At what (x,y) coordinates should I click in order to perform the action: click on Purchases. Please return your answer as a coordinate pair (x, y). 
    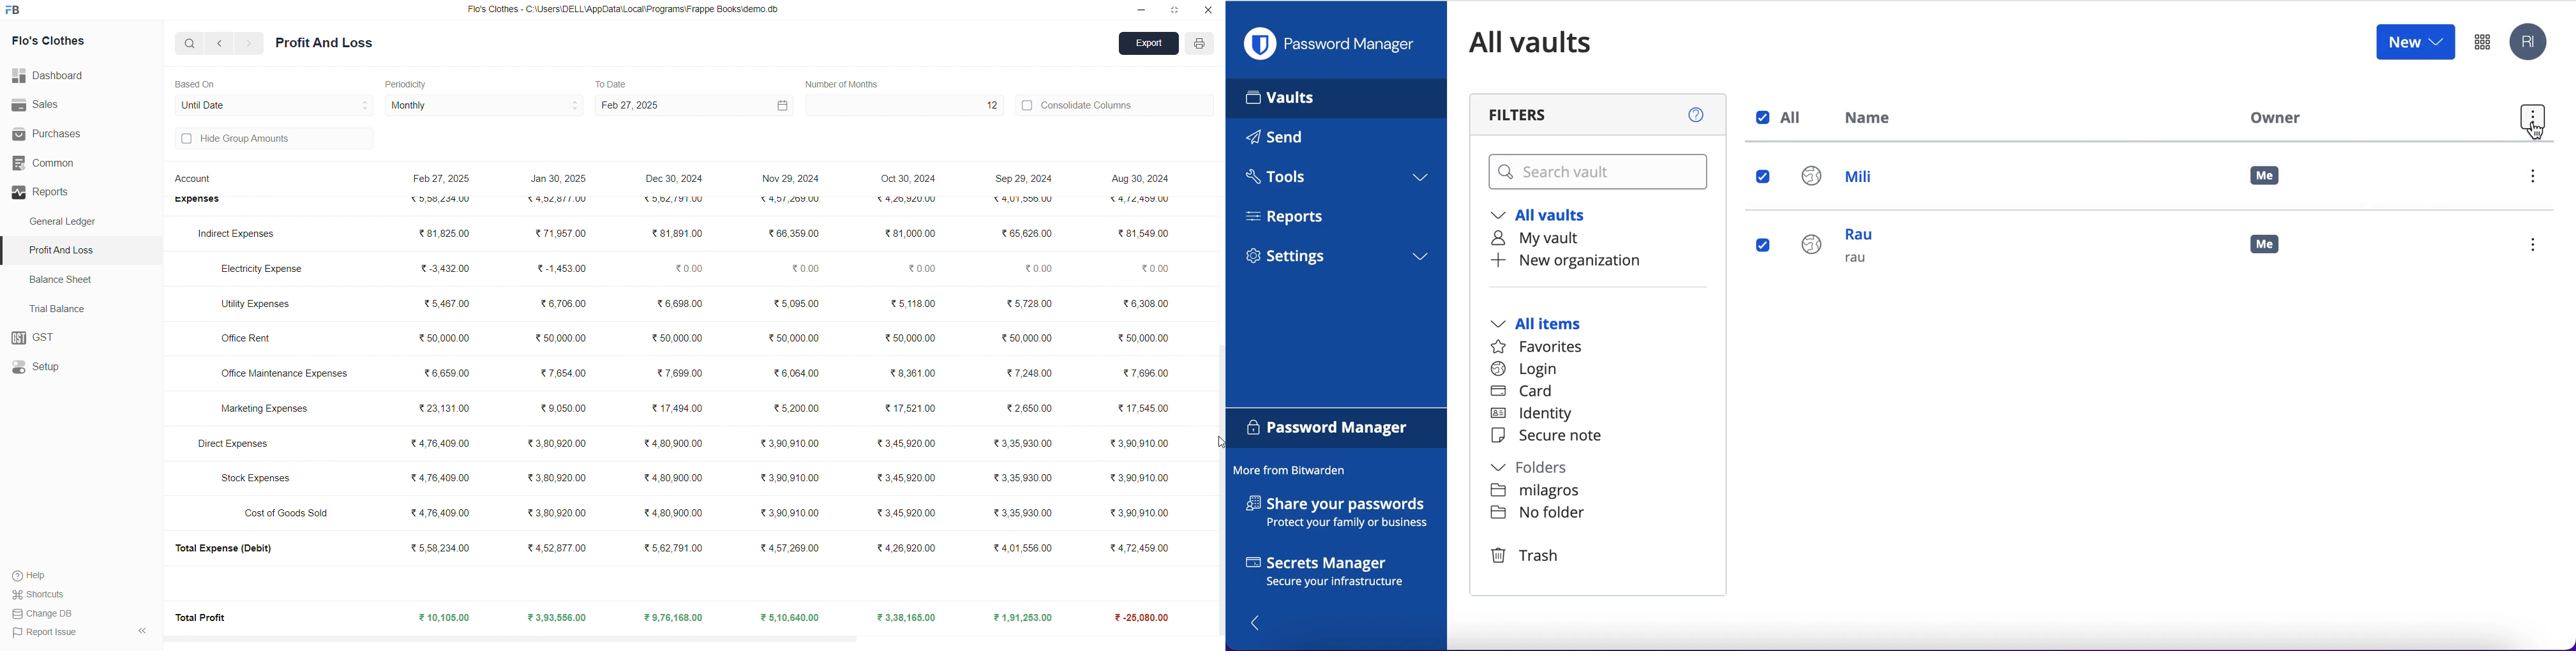
    Looking at the image, I should click on (62, 134).